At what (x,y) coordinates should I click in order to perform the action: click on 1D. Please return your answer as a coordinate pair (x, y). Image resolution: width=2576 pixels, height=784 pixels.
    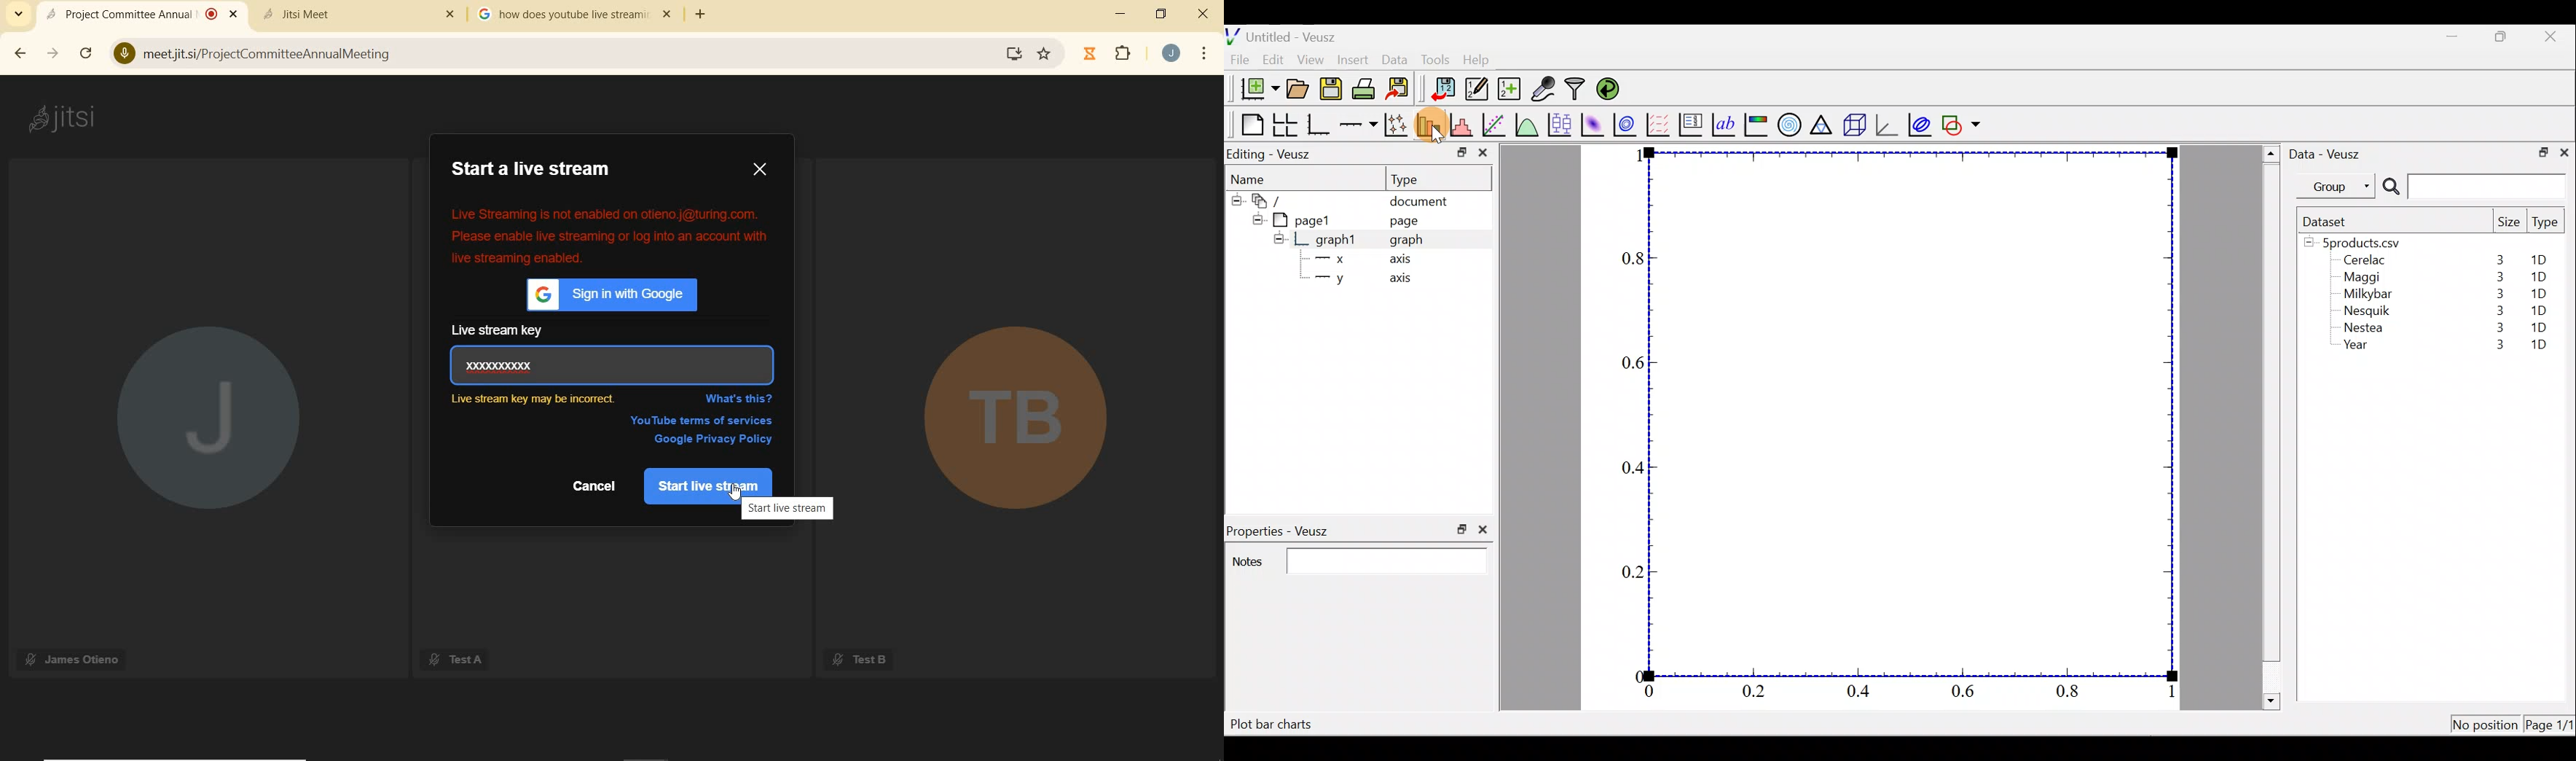
    Looking at the image, I should click on (2538, 277).